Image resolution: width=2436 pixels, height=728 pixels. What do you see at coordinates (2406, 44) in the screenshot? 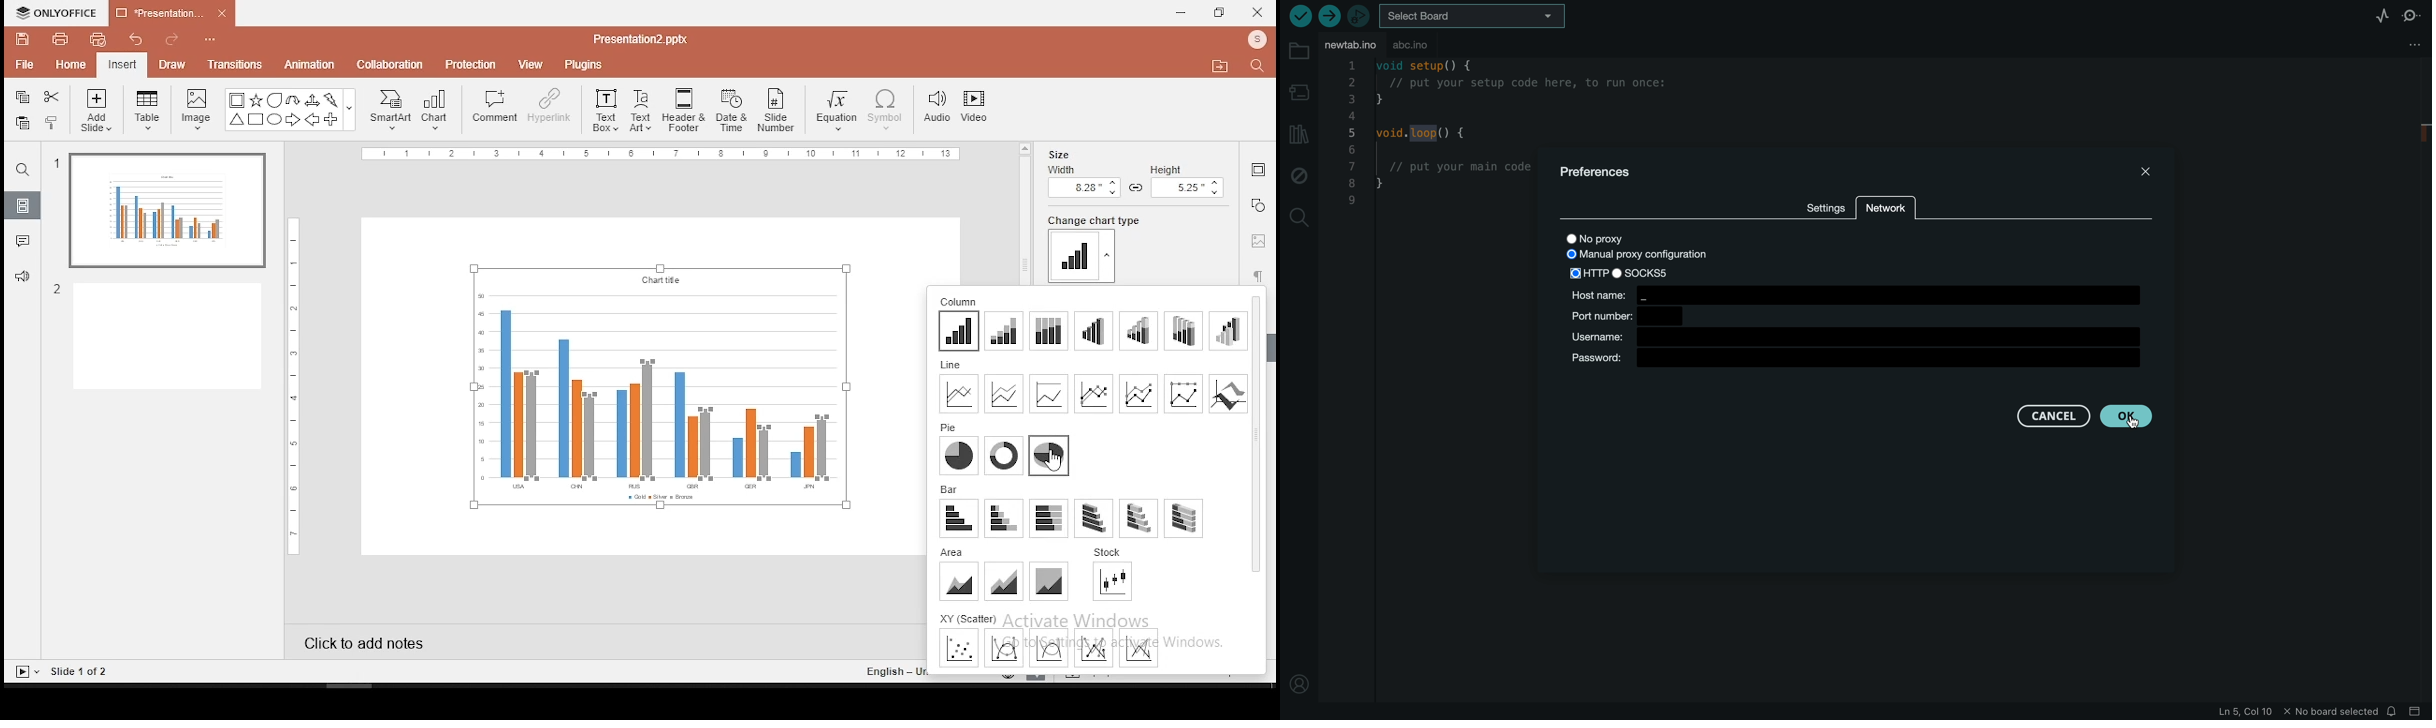
I see `file setting` at bounding box center [2406, 44].